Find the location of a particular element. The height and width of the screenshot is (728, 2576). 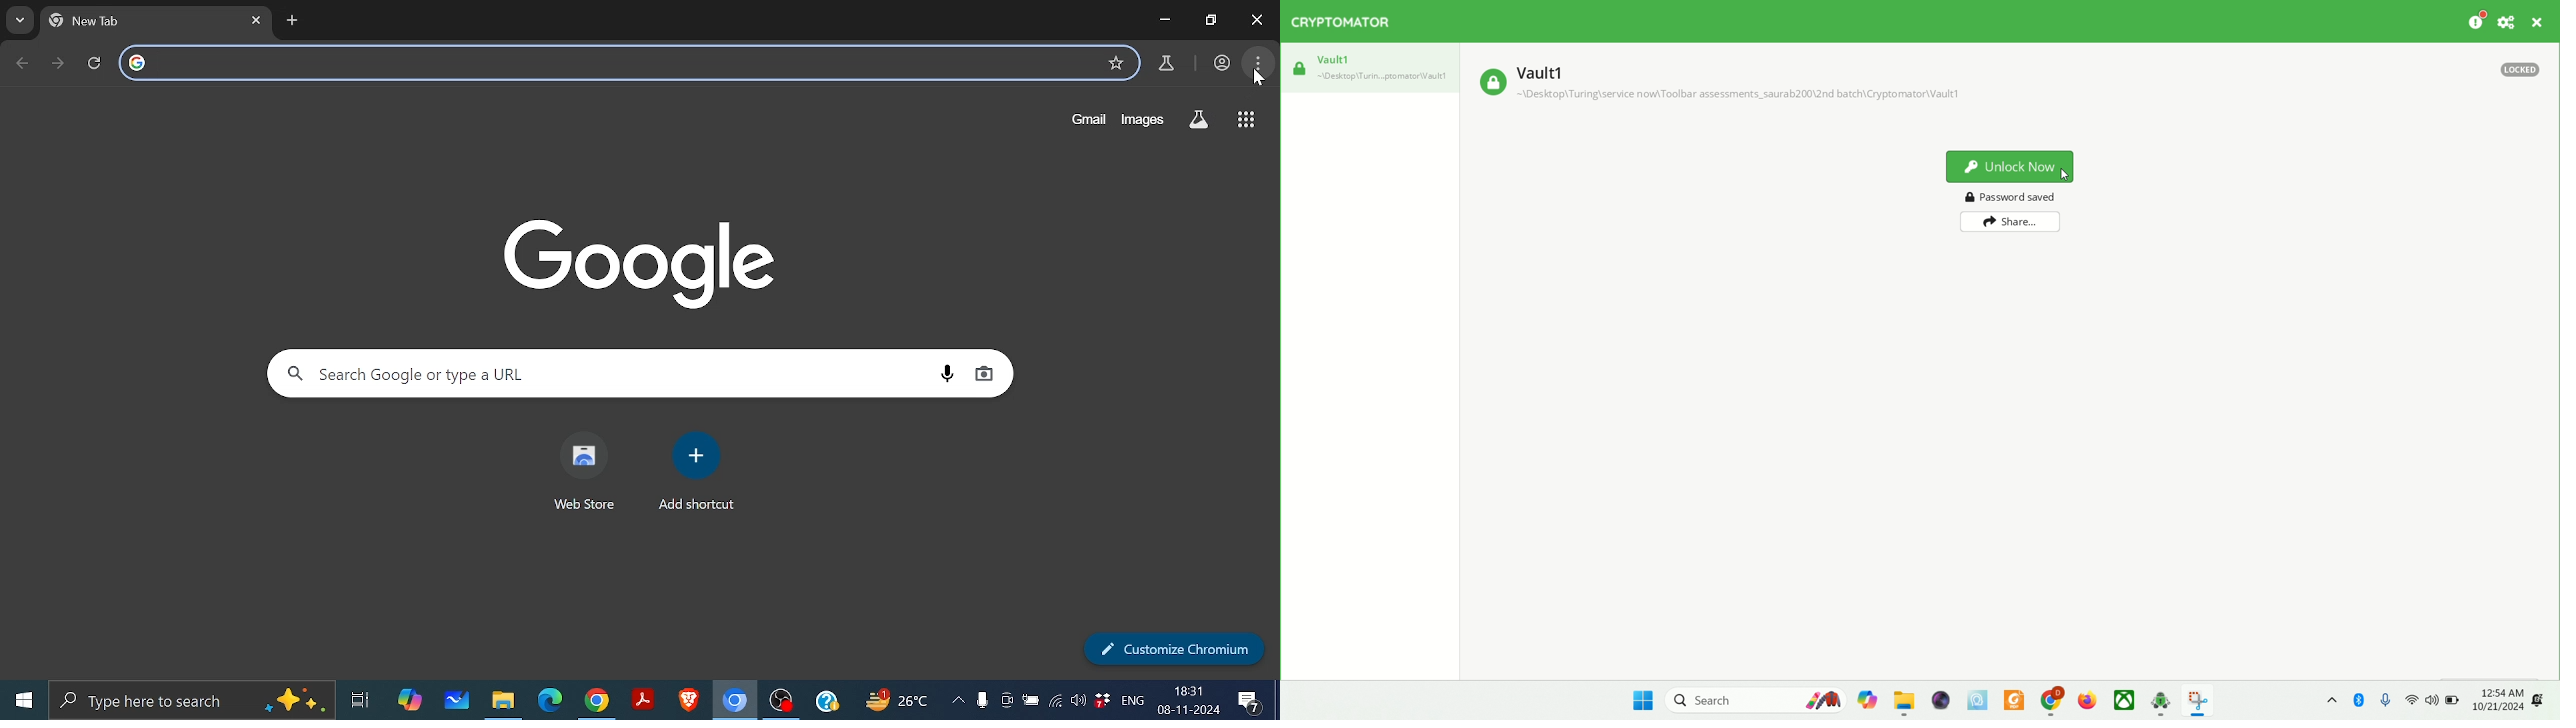

cursor is located at coordinates (1258, 78).